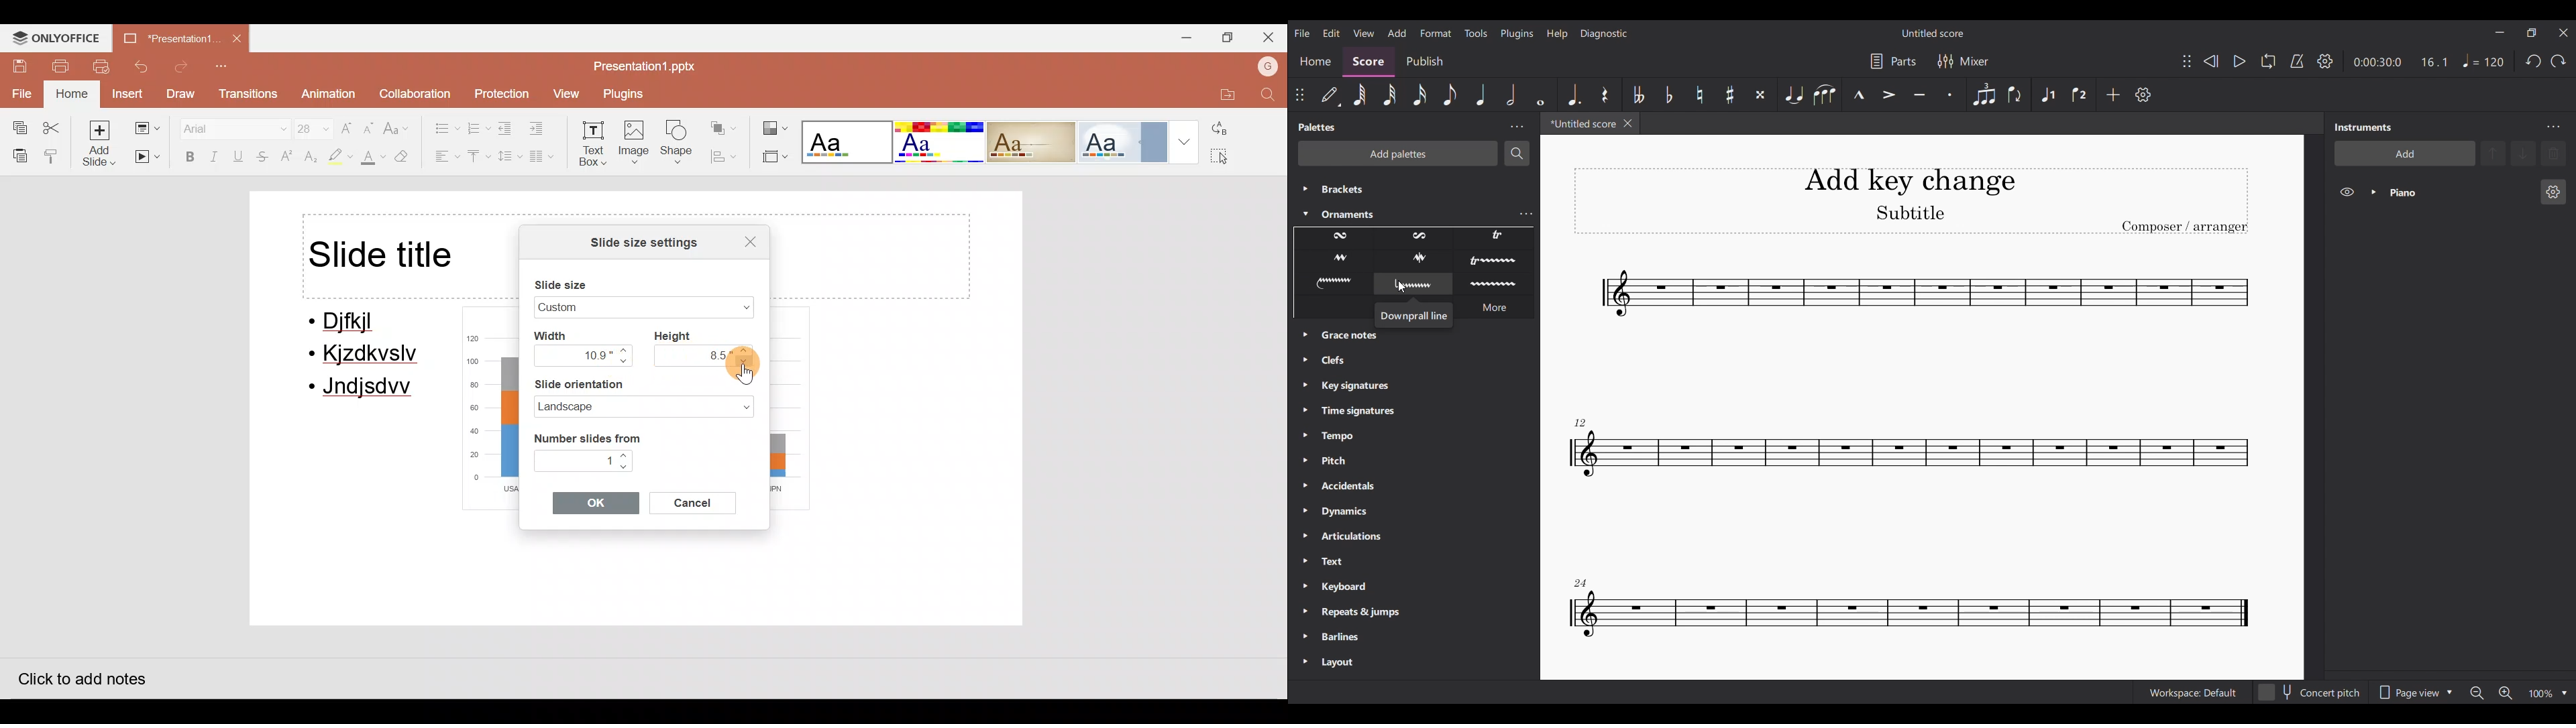 The image size is (2576, 728). I want to click on 10.9, so click(574, 355).